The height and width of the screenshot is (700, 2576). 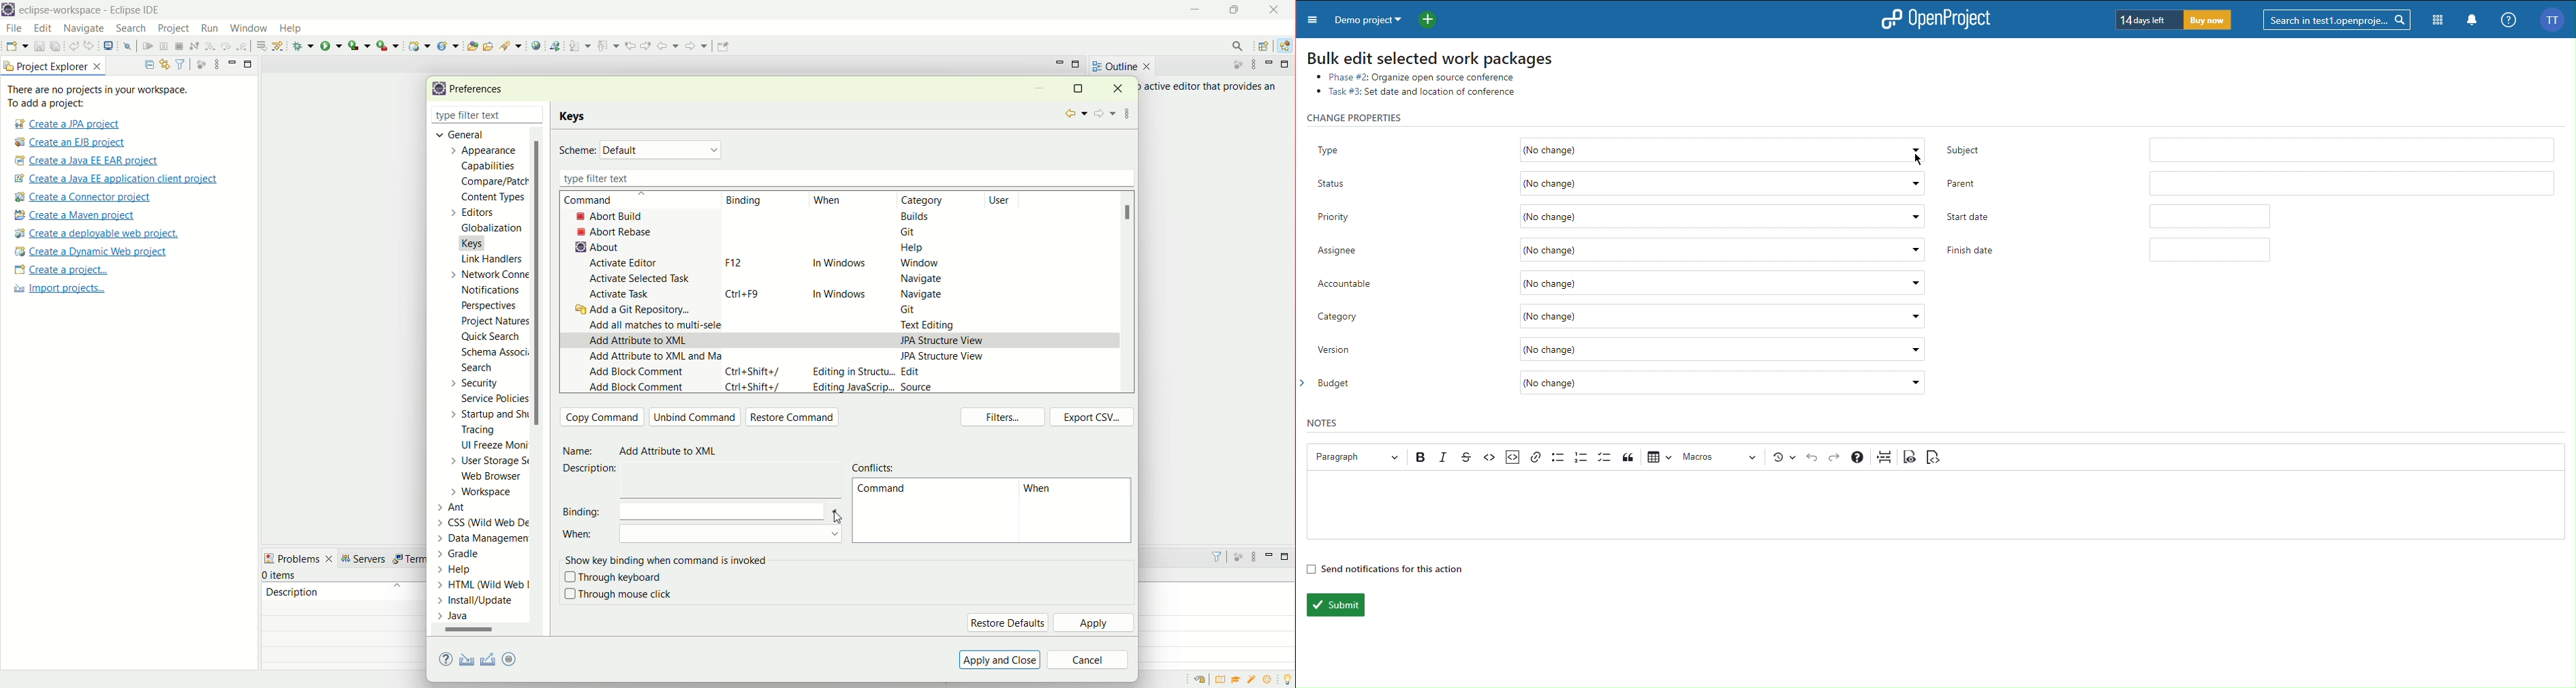 I want to click on Priority, so click(x=1614, y=218).